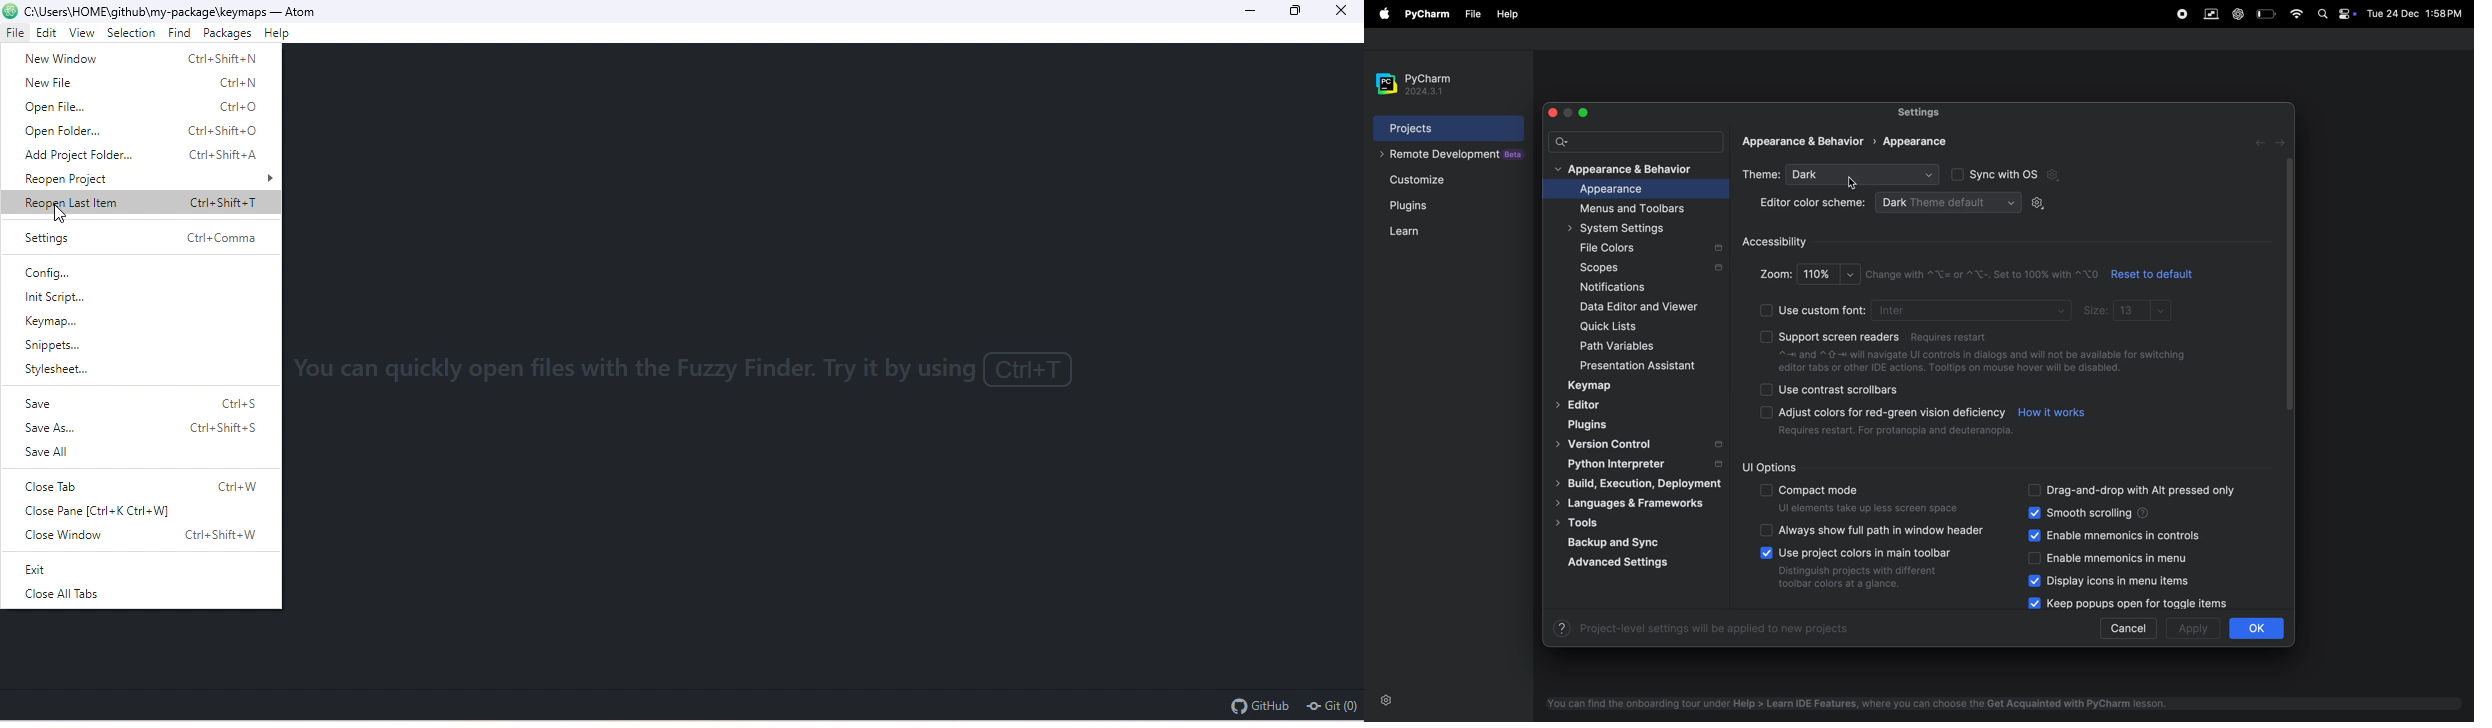  I want to click on python interpreter, so click(1640, 465).